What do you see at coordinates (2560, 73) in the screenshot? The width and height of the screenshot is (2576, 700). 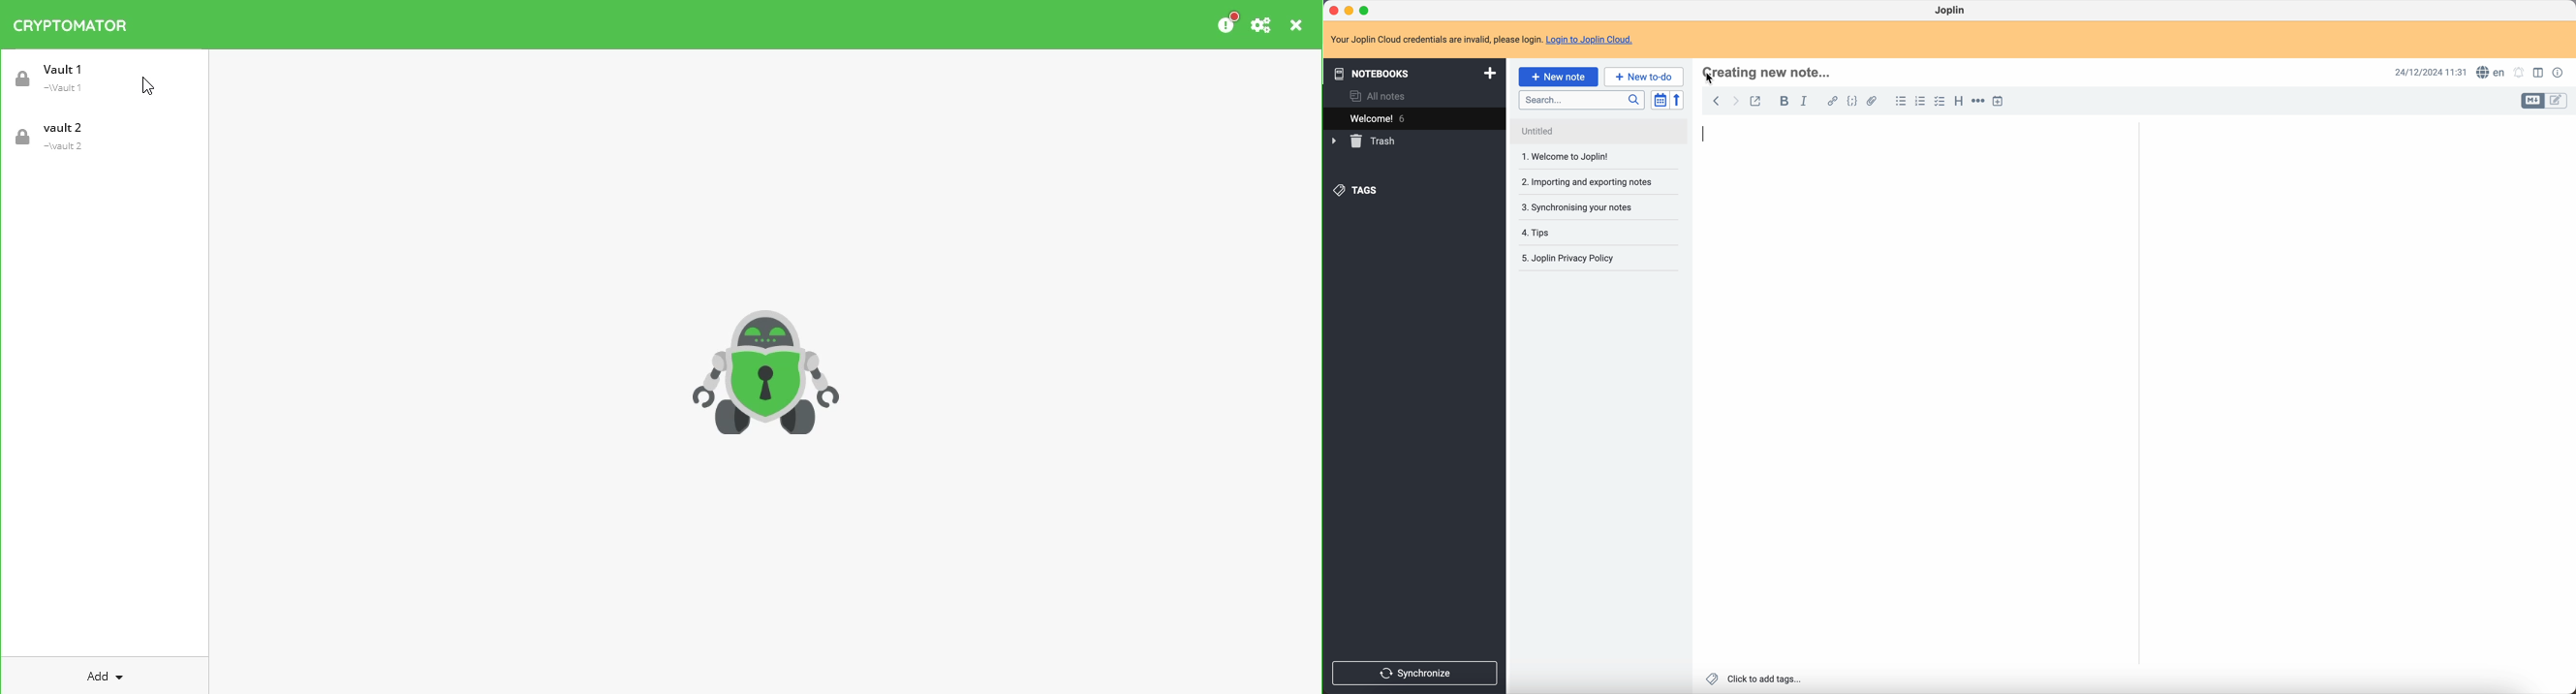 I see `note properties` at bounding box center [2560, 73].